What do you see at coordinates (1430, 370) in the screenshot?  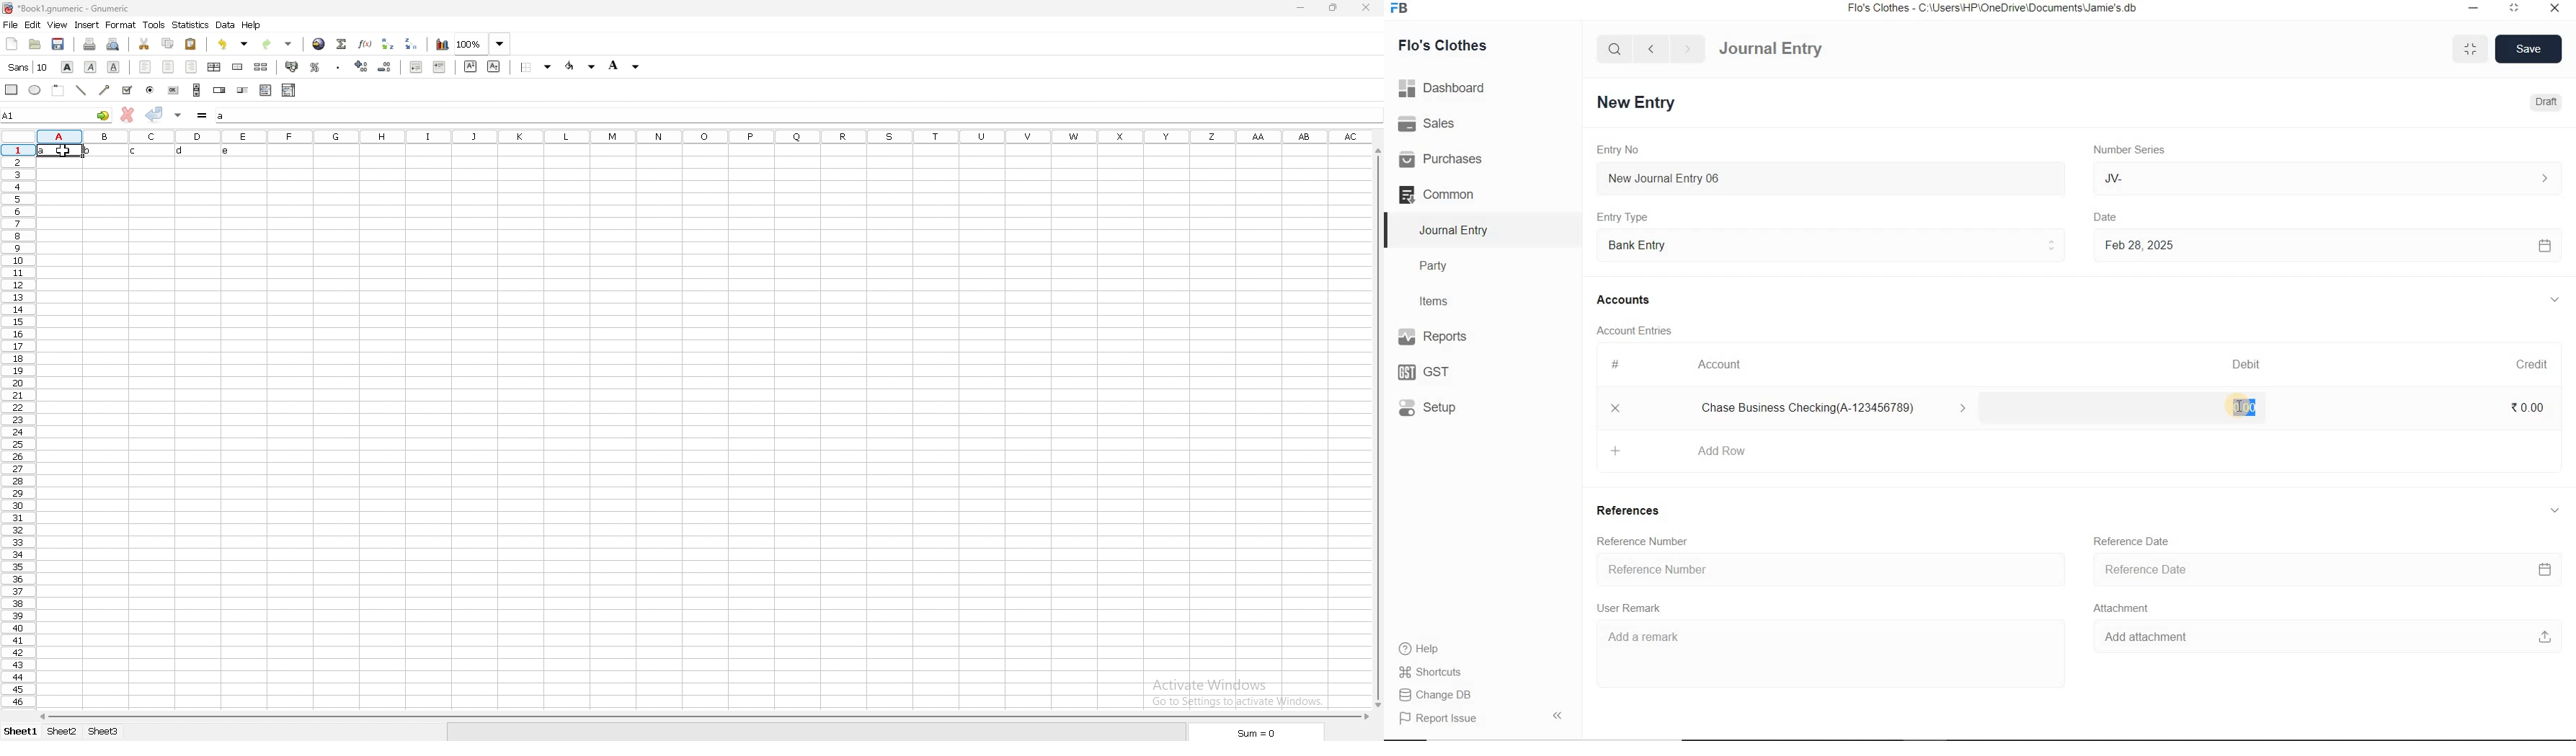 I see `GST` at bounding box center [1430, 370].